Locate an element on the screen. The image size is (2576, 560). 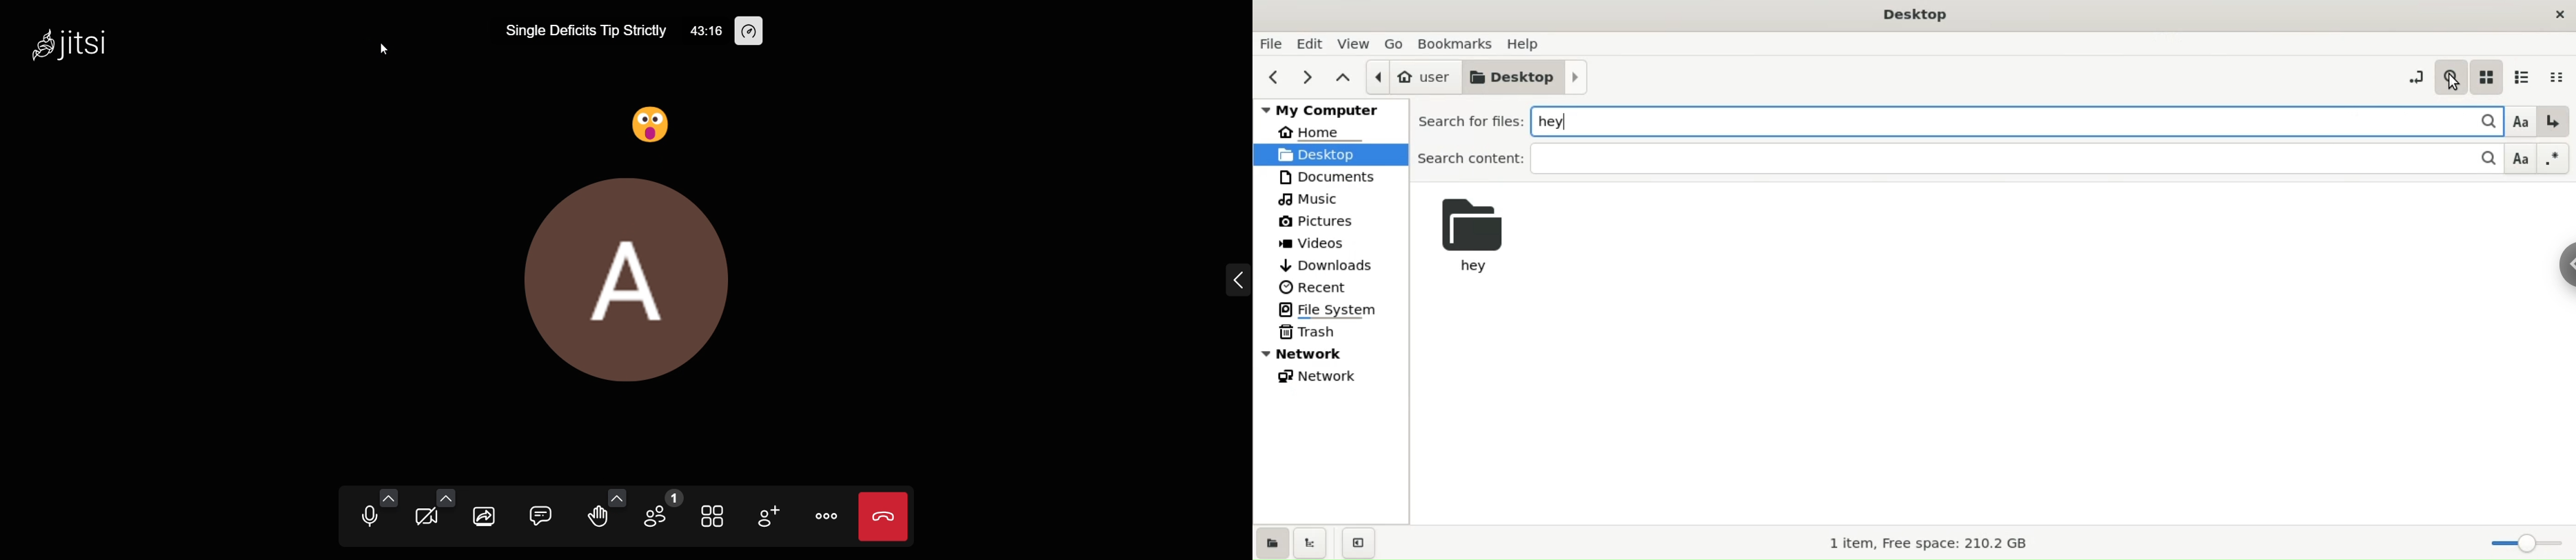
Single Deficits Tip Strictly is located at coordinates (585, 33).